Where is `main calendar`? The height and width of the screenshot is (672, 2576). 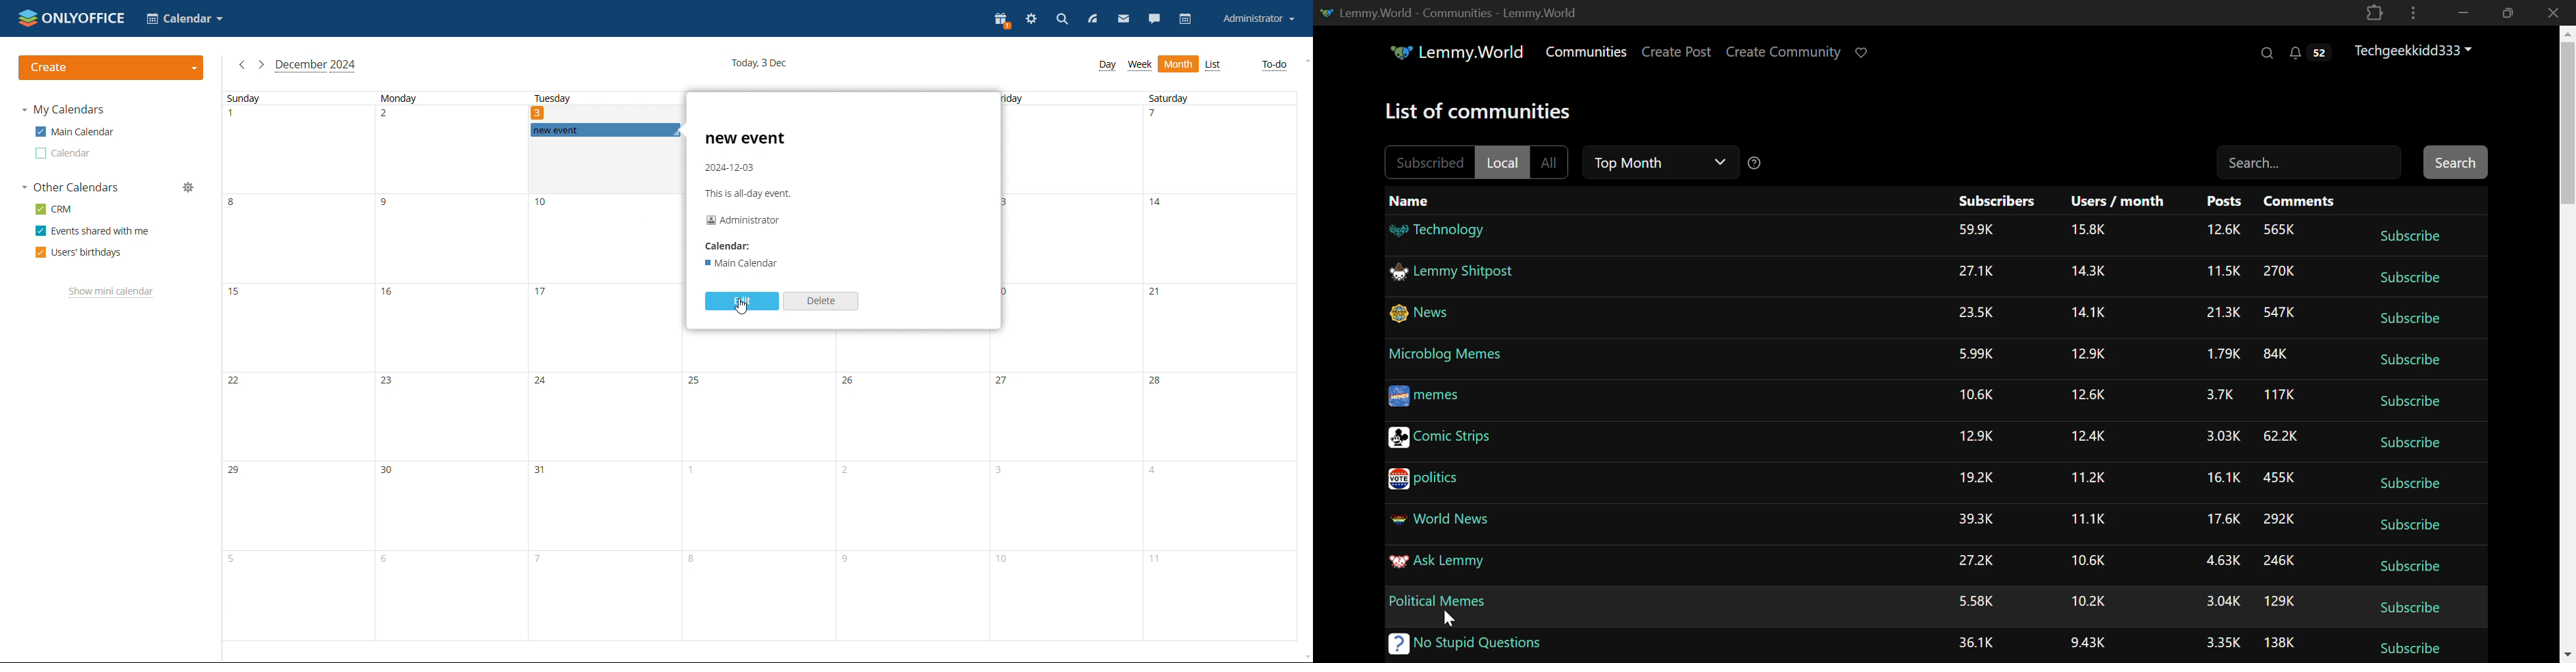
main calendar is located at coordinates (75, 131).